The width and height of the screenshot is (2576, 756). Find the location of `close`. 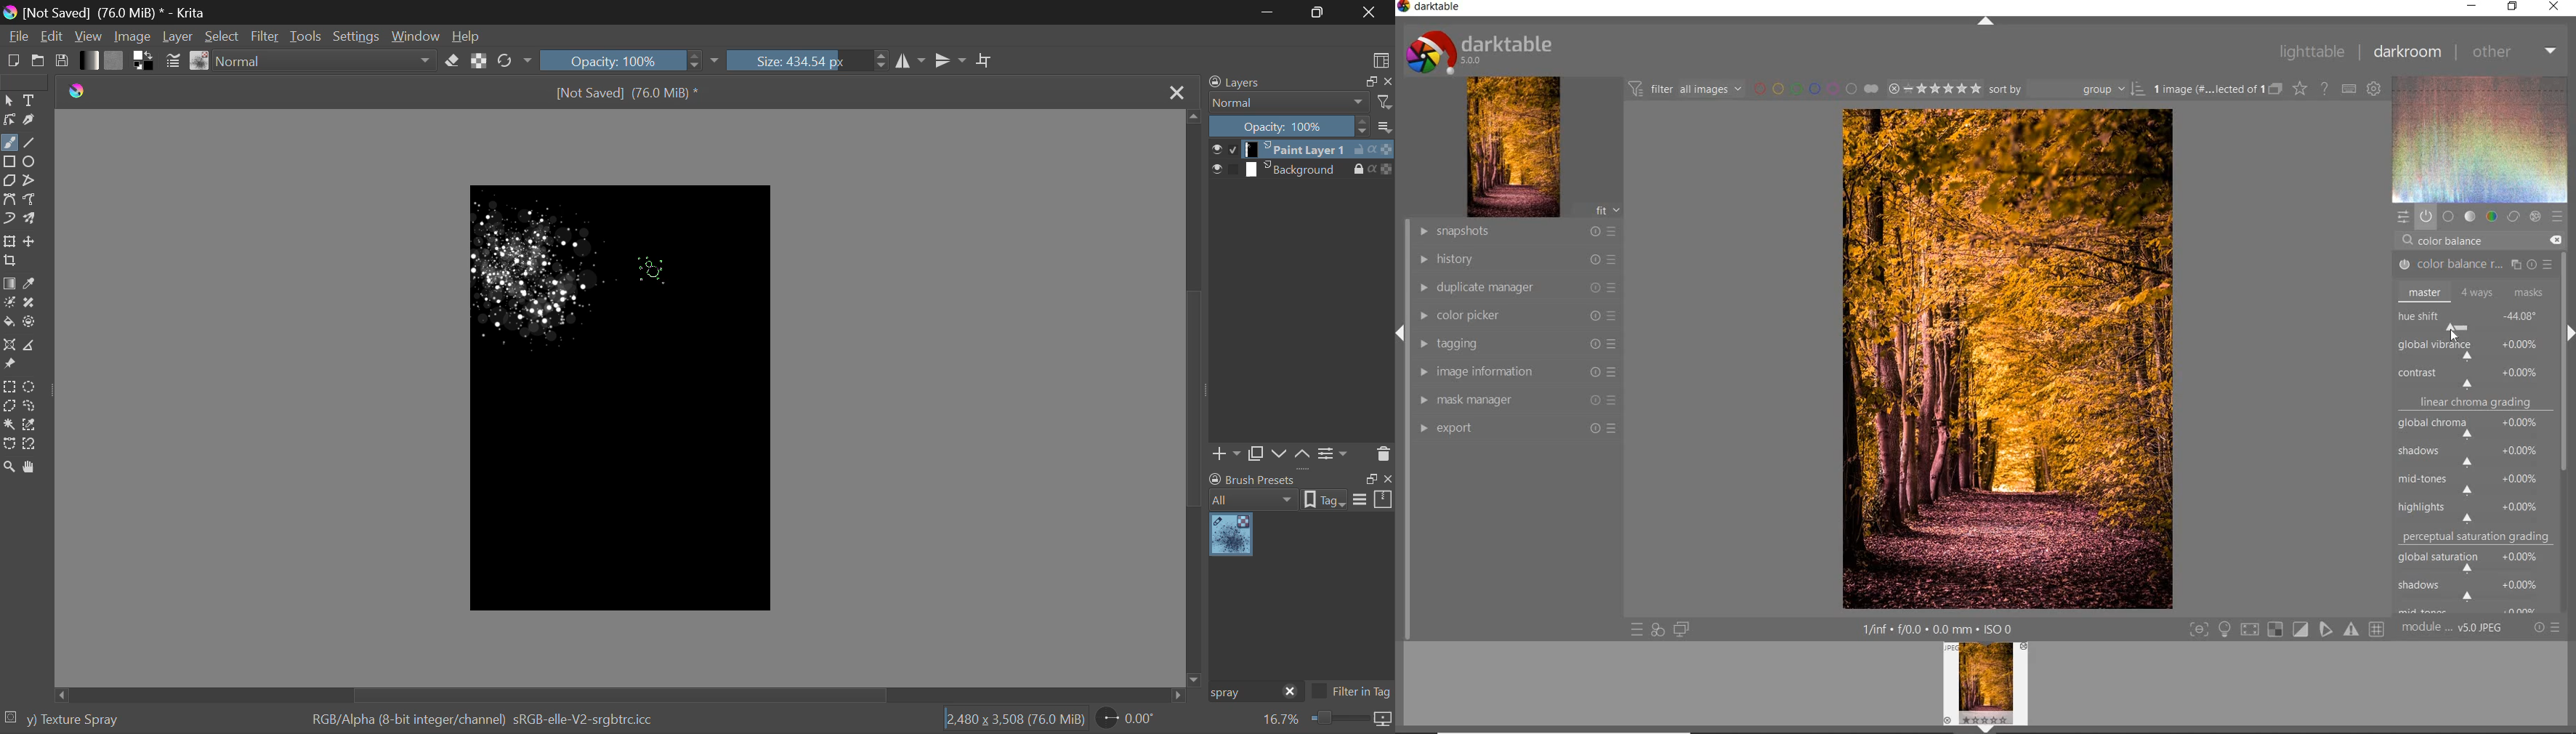

close is located at coordinates (1291, 693).